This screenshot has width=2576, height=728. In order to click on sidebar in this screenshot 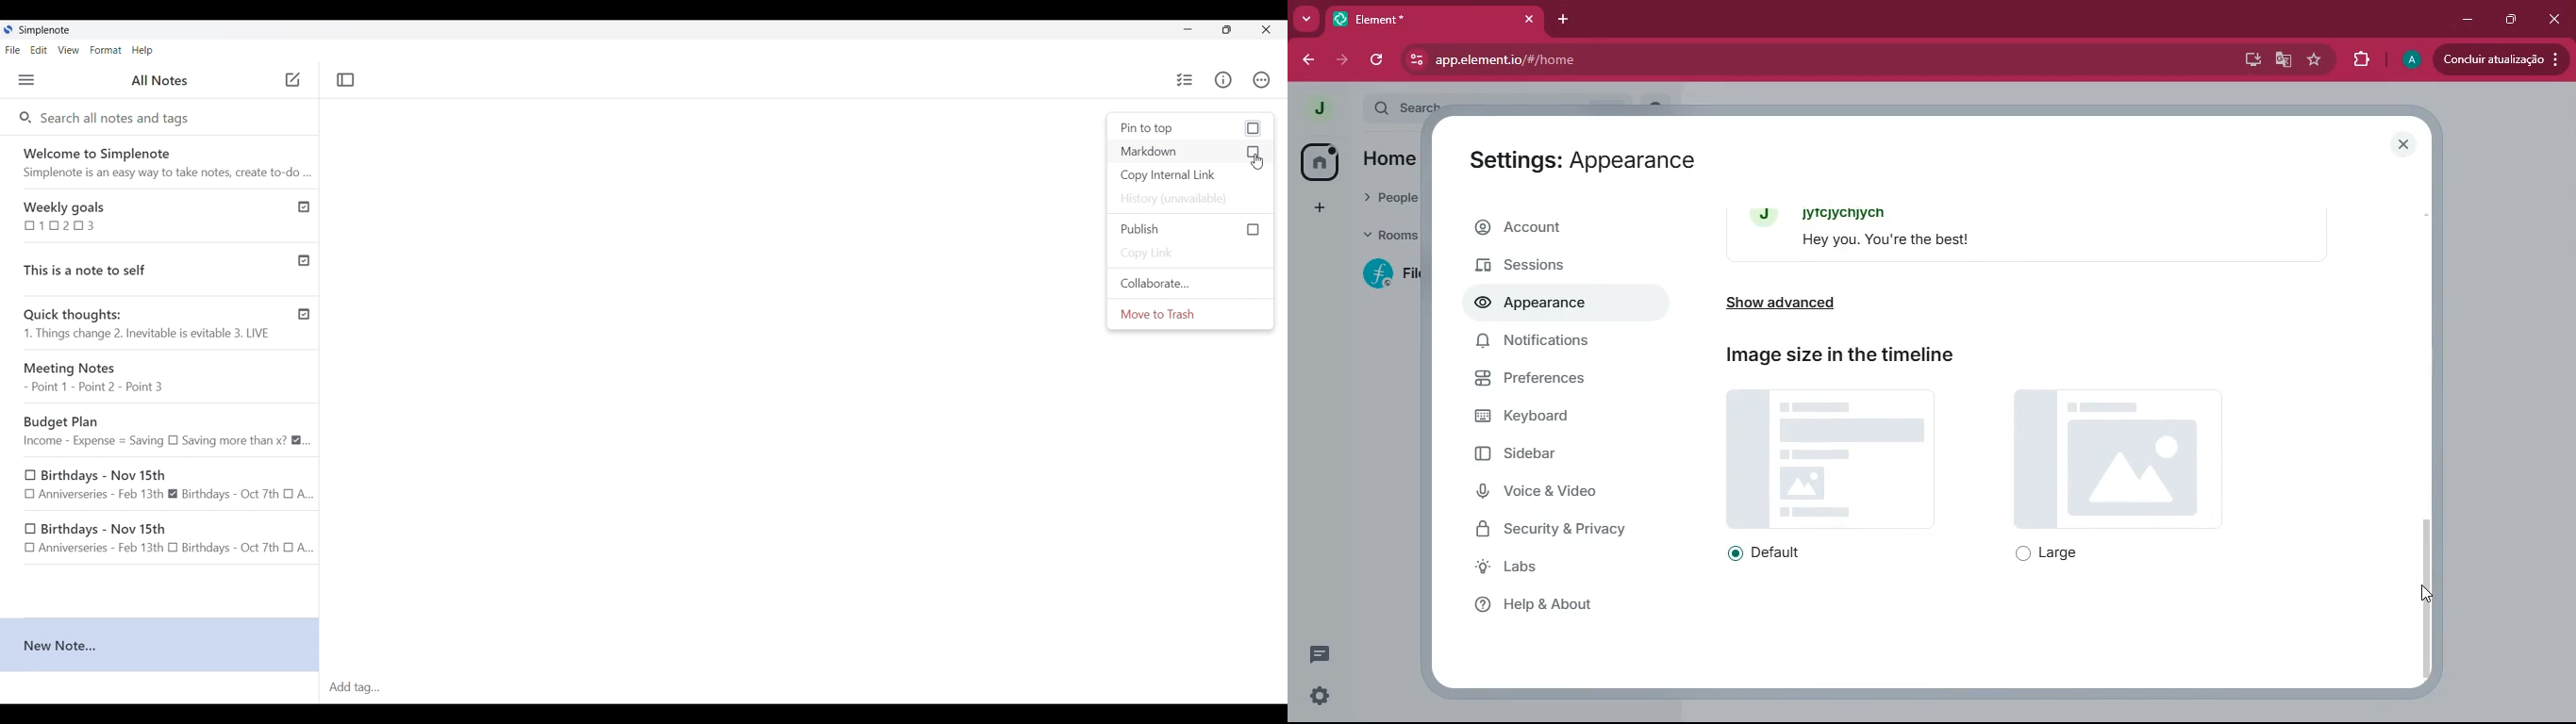, I will do `click(1557, 458)`.